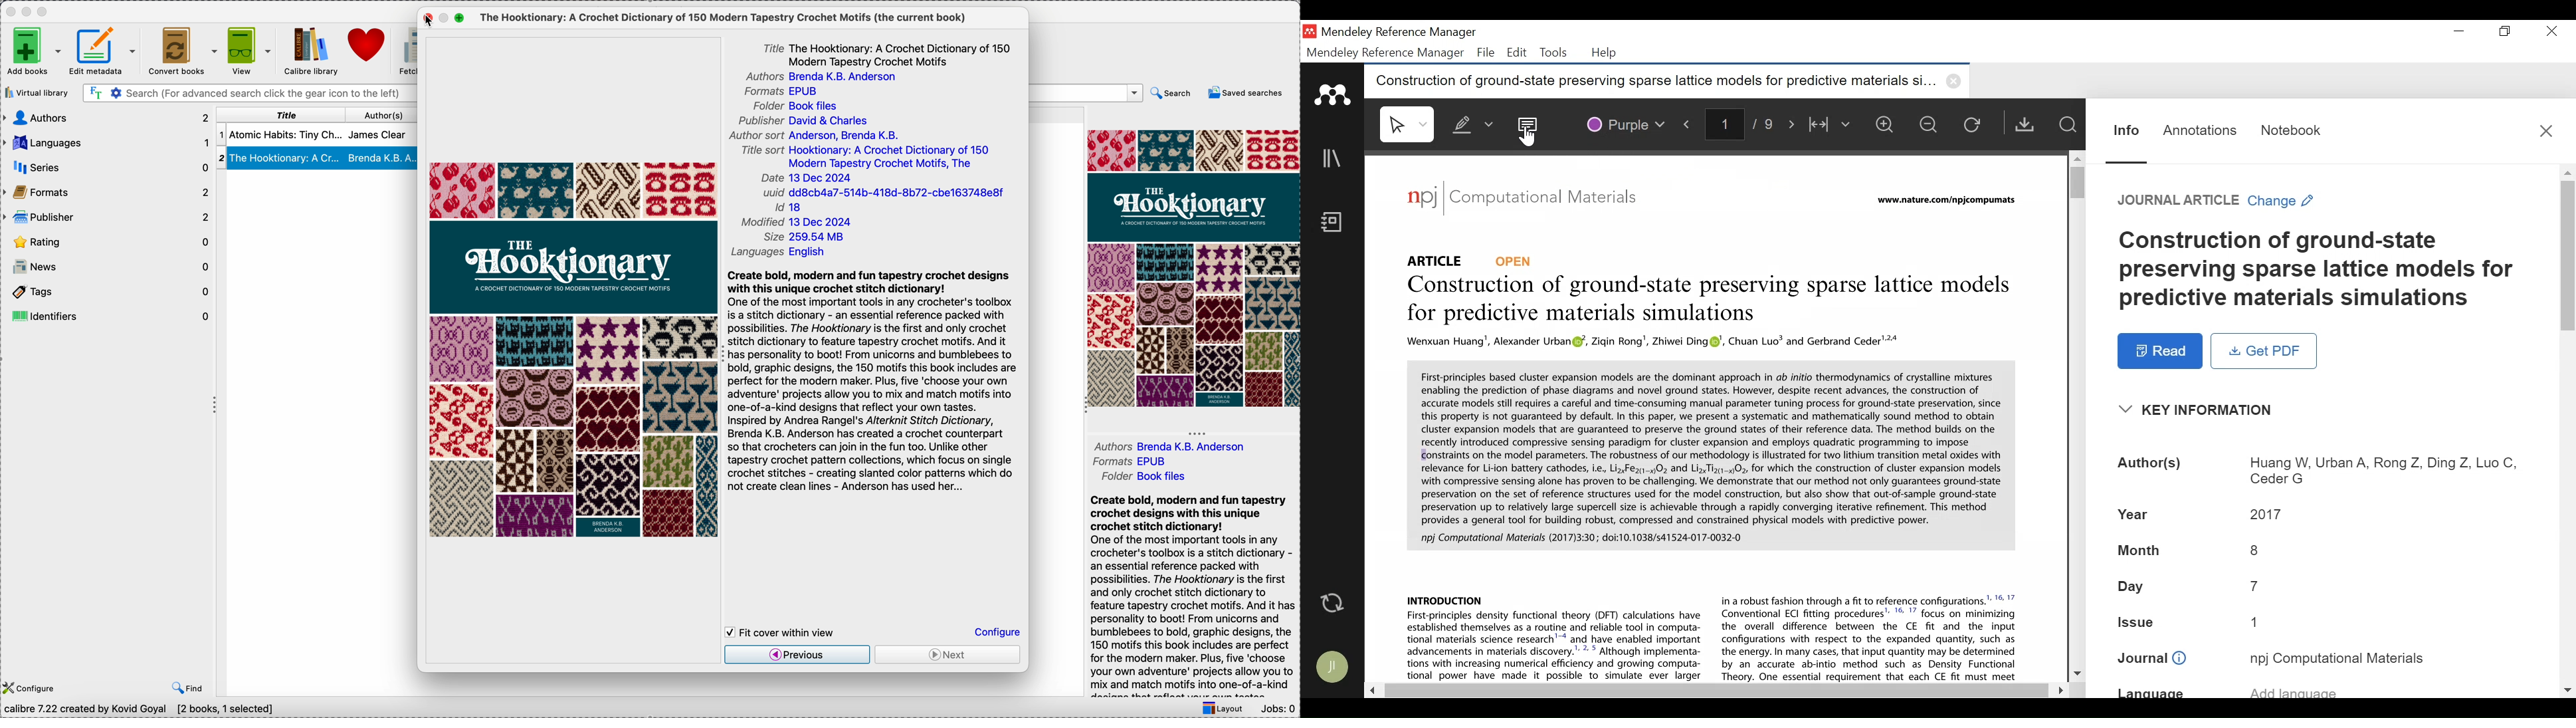  Describe the element at coordinates (2264, 351) in the screenshot. I see `Get PDF` at that location.